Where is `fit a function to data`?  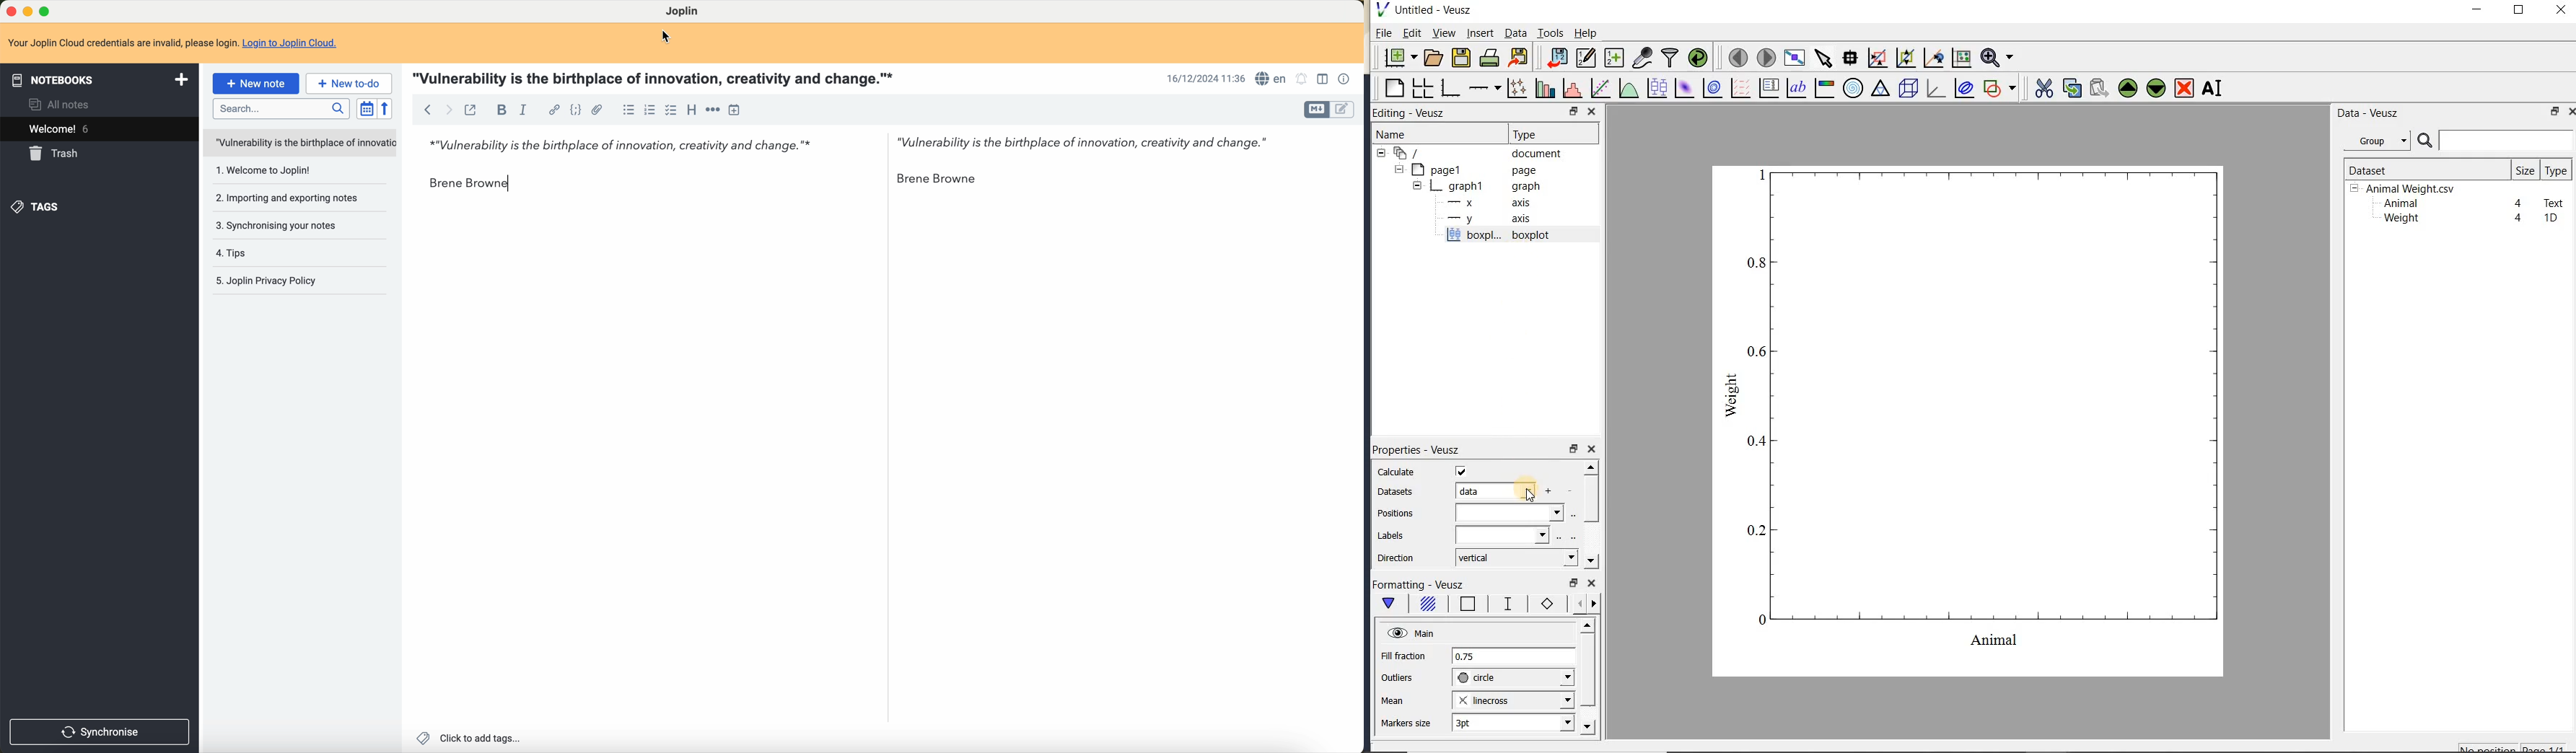
fit a function to data is located at coordinates (1600, 88).